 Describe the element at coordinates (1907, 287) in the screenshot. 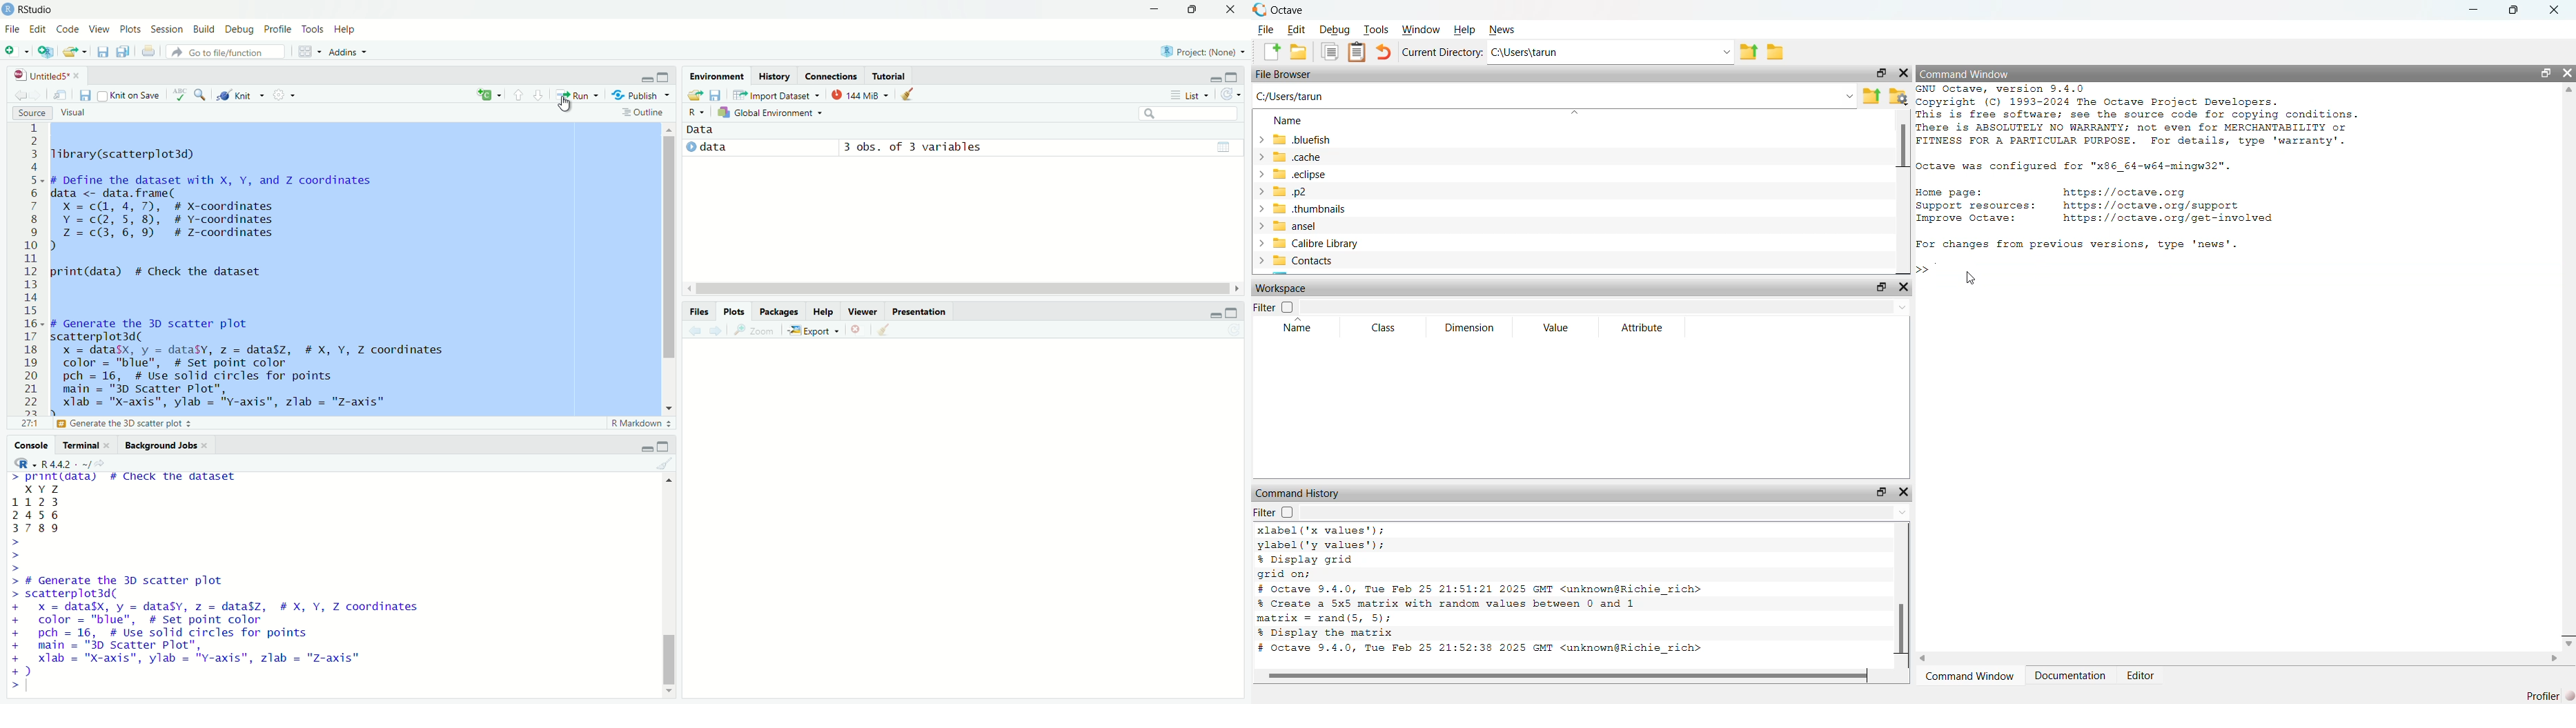

I see `close` at that location.